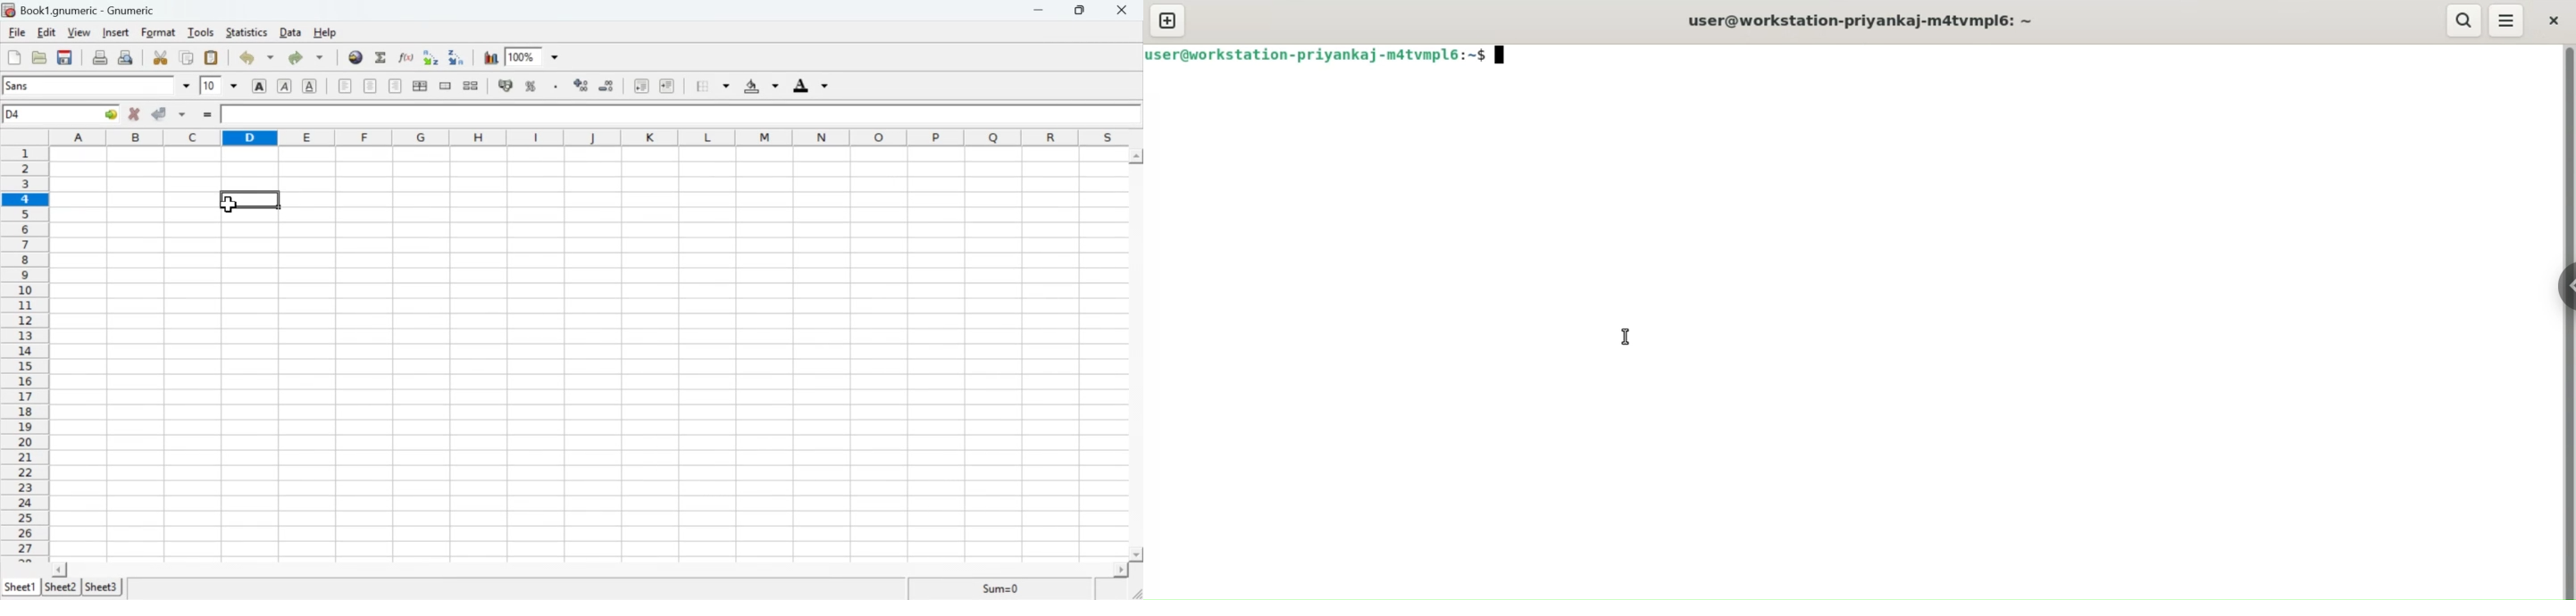 This screenshot has height=616, width=2576. Describe the element at coordinates (324, 32) in the screenshot. I see `Help` at that location.